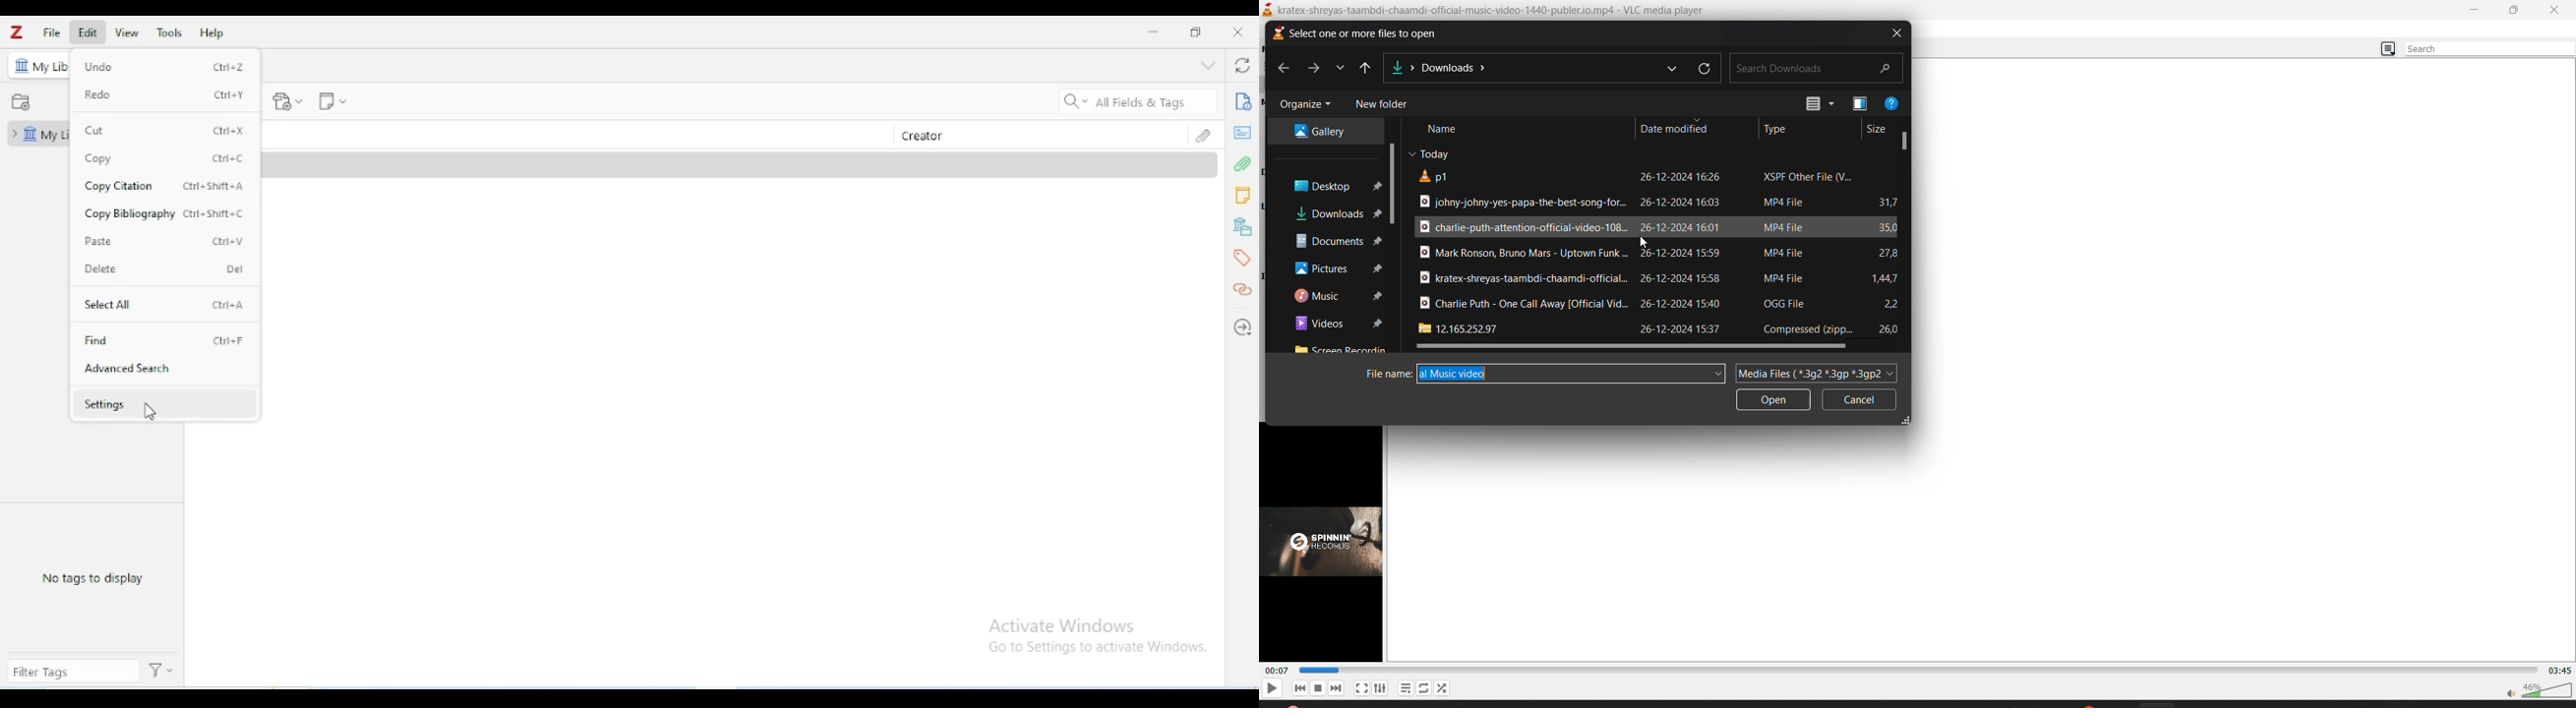 The height and width of the screenshot is (728, 2576). Describe the element at coordinates (1337, 687) in the screenshot. I see `next` at that location.